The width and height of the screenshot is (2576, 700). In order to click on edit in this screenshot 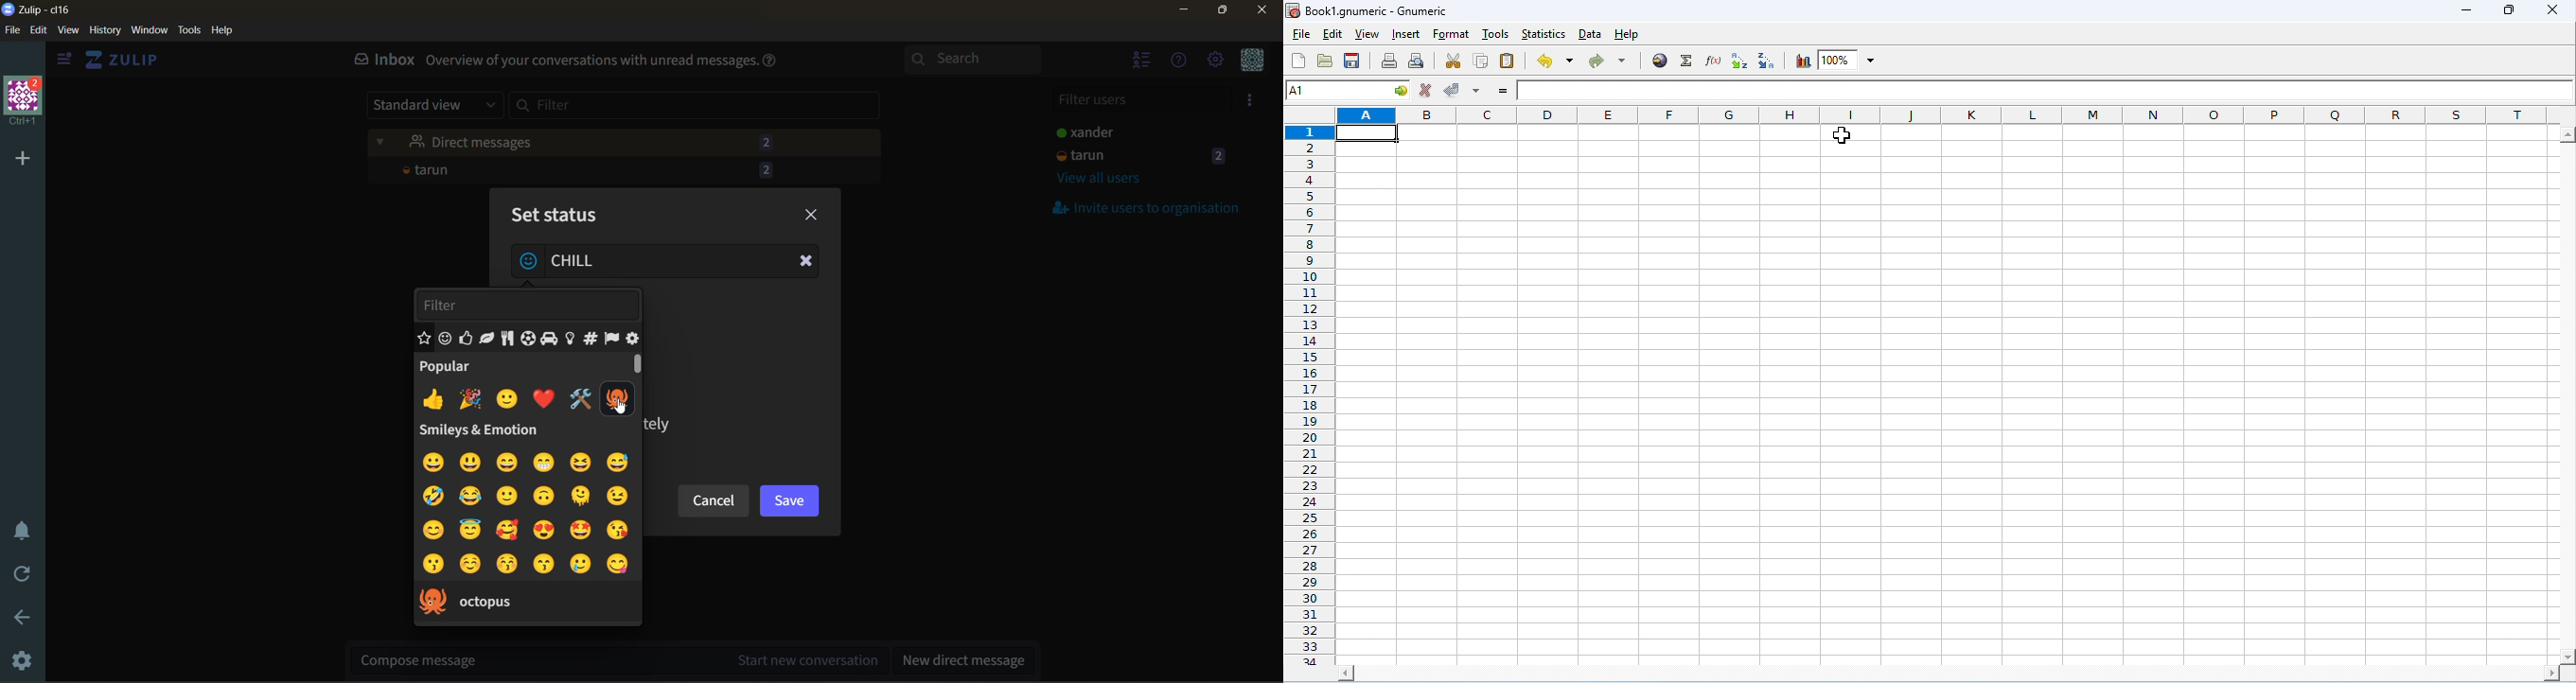, I will do `click(1332, 35)`.